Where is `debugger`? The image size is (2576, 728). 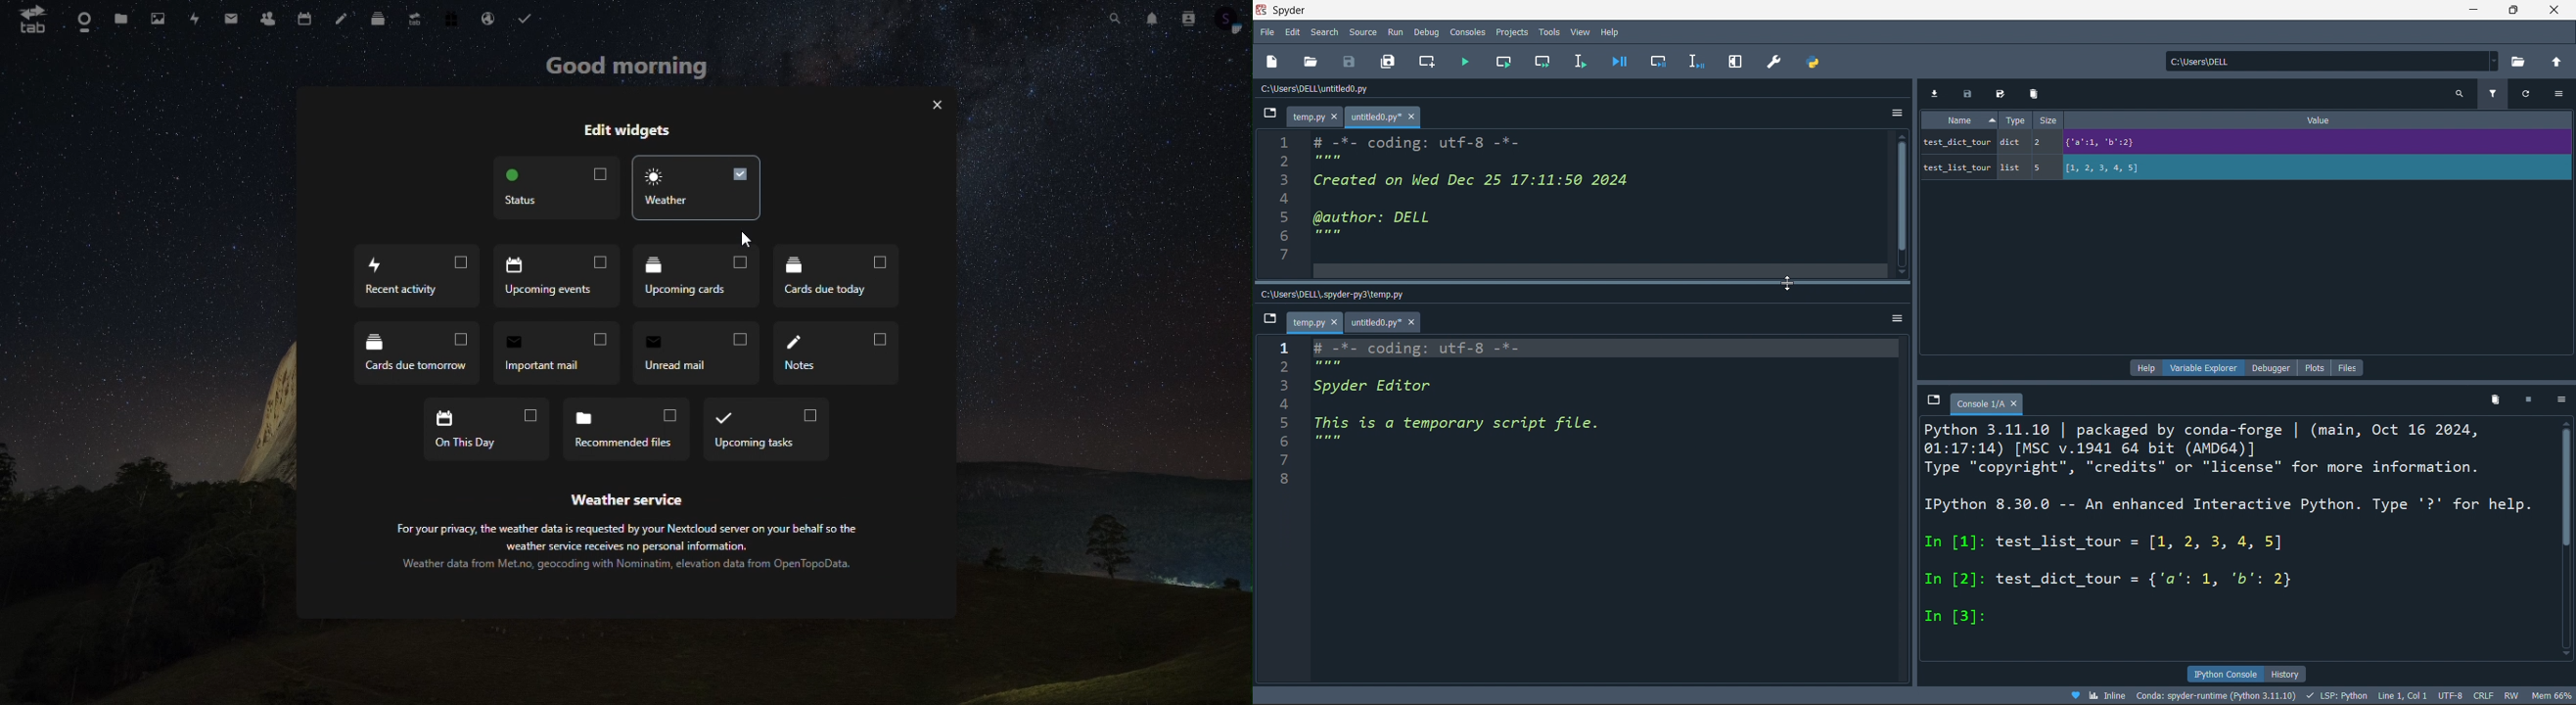
debugger is located at coordinates (2266, 367).